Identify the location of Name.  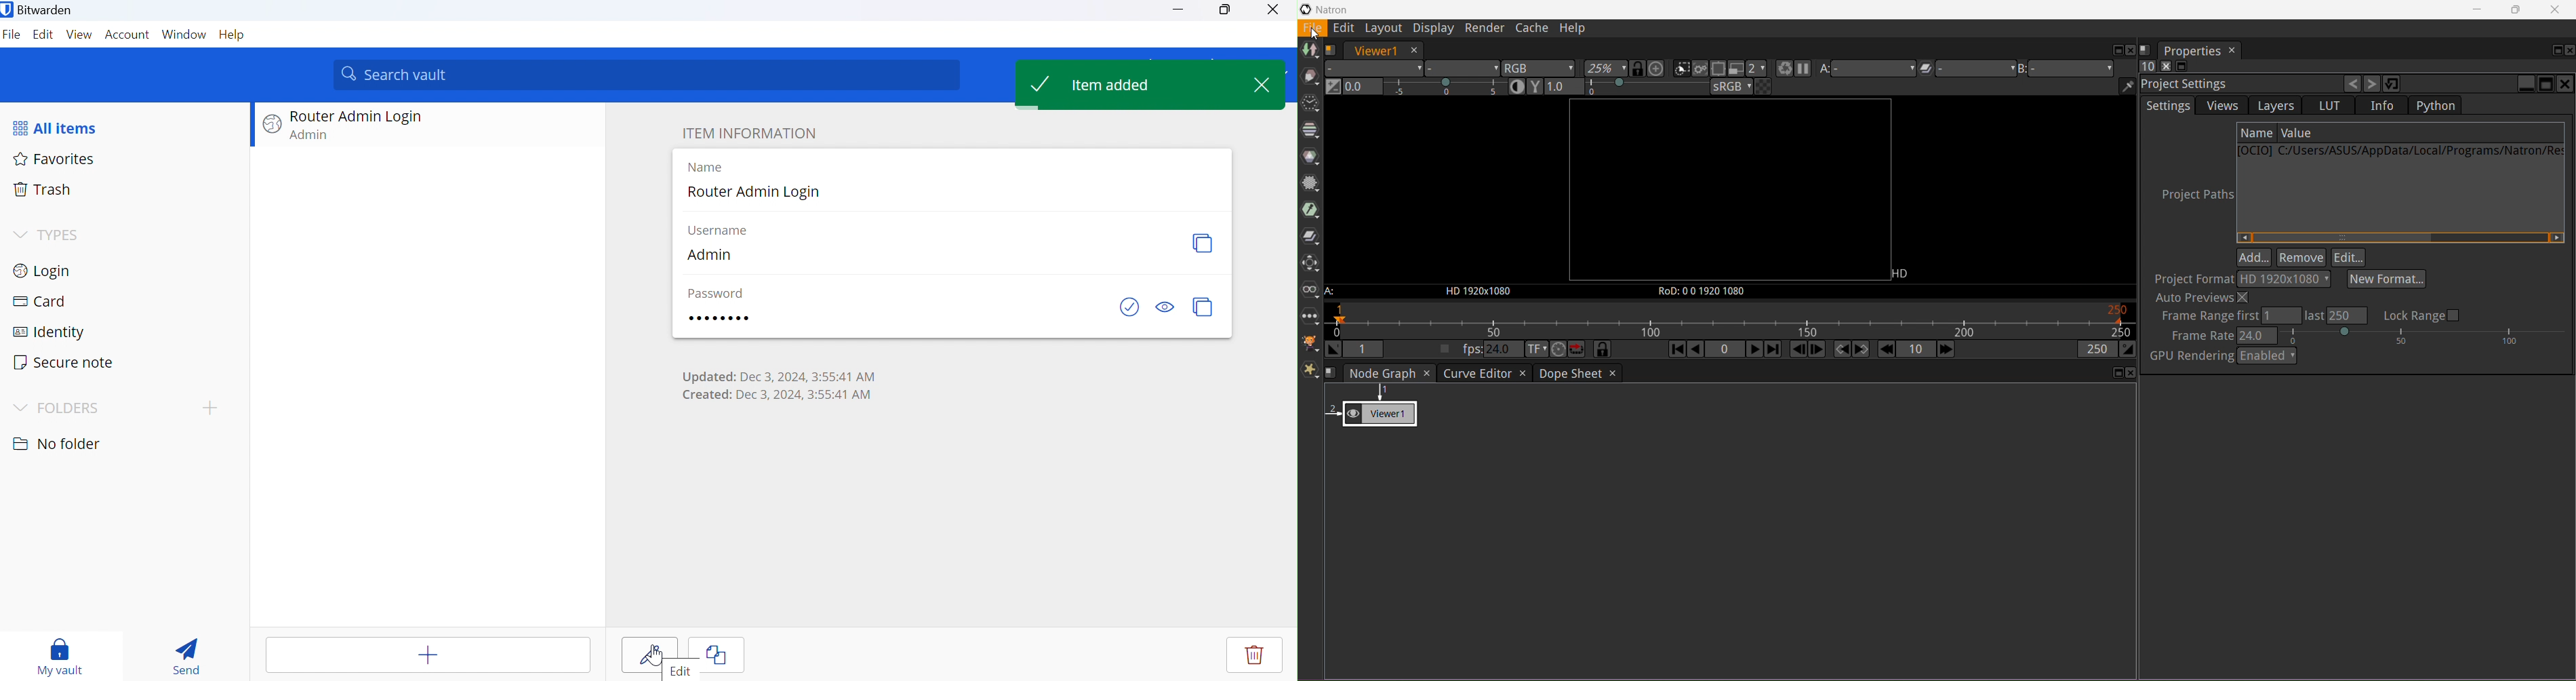
(702, 165).